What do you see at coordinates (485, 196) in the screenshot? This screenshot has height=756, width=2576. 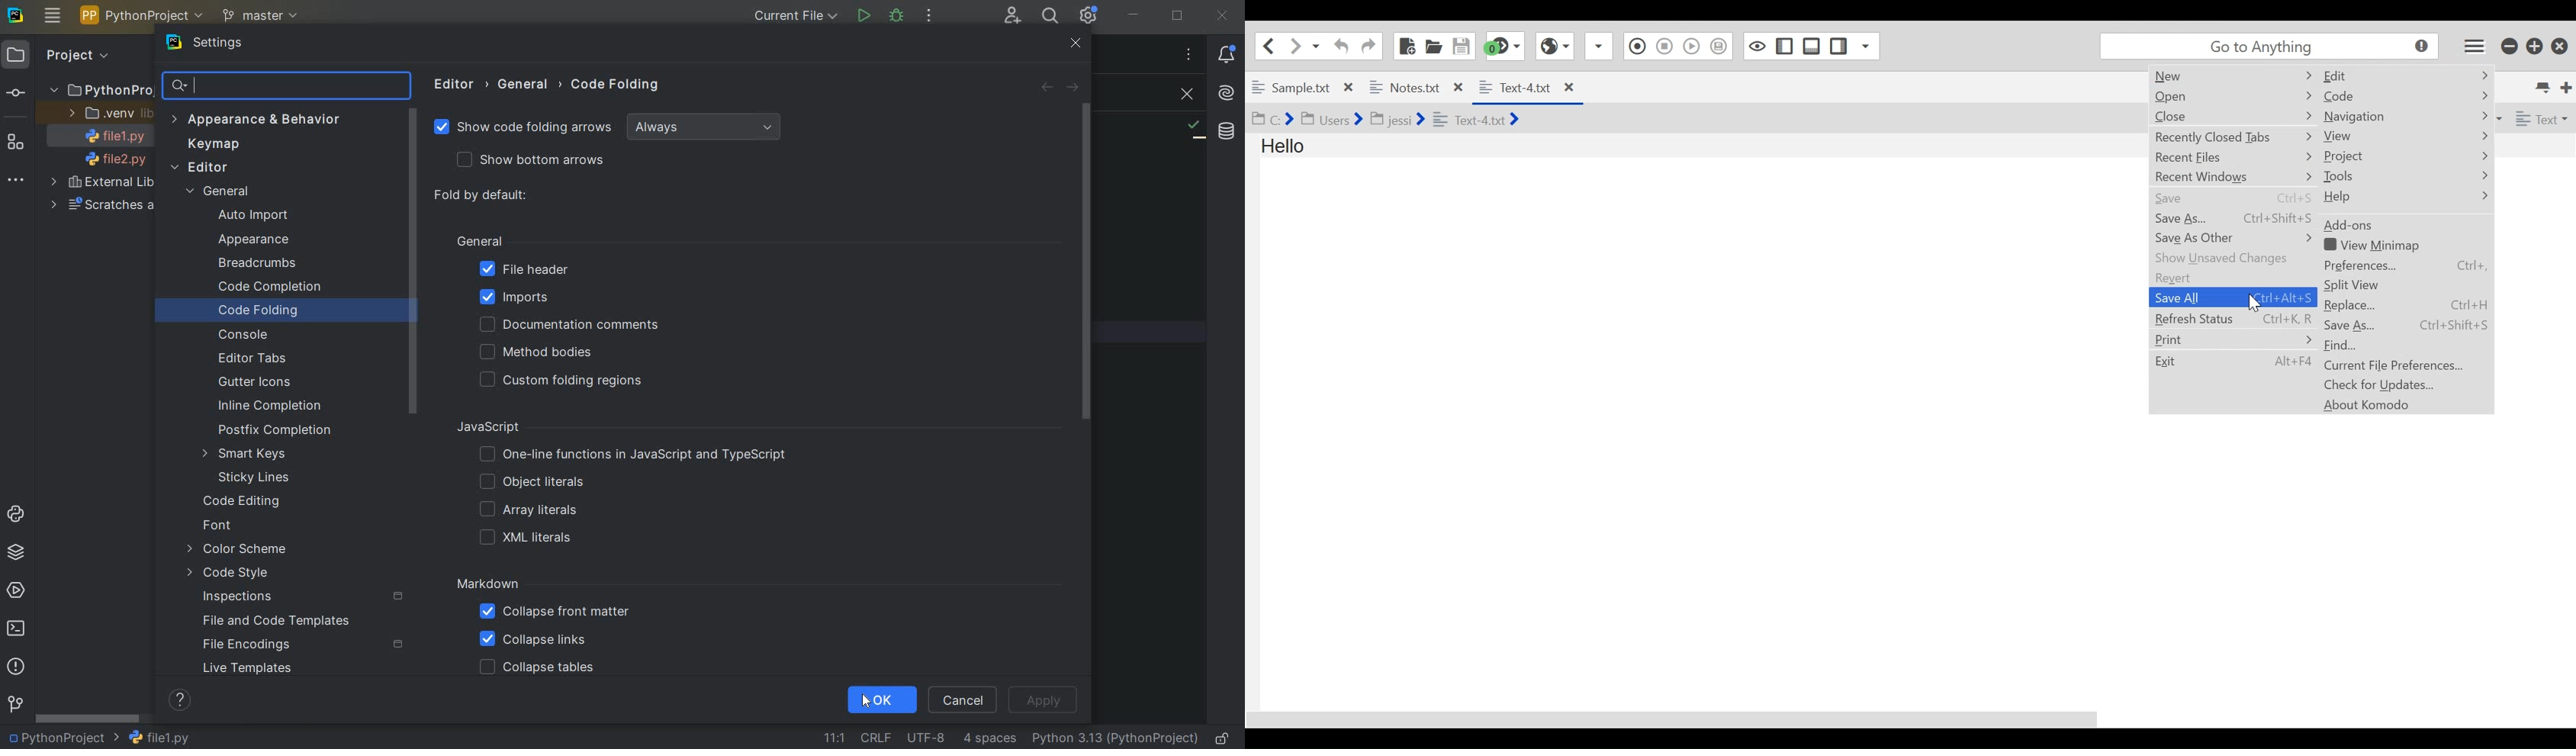 I see `FOLD BY DEFAULT` at bounding box center [485, 196].